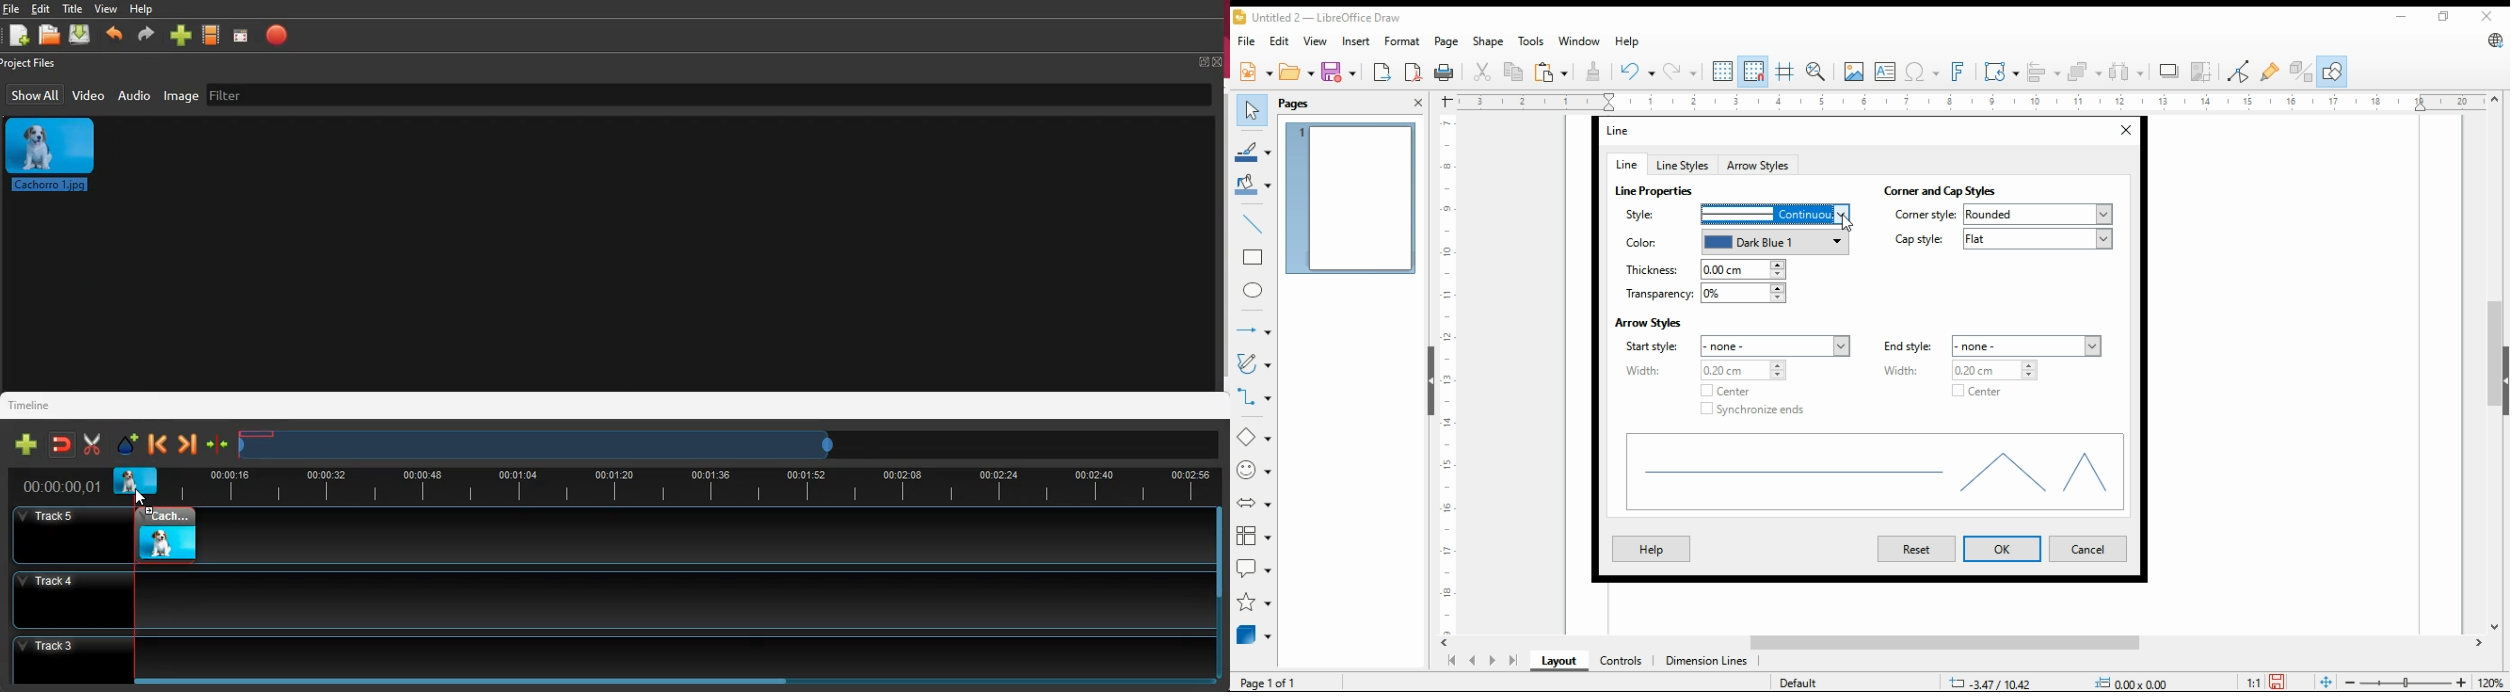 Image resolution: width=2520 pixels, height=700 pixels. What do you see at coordinates (1350, 198) in the screenshot?
I see `page 1` at bounding box center [1350, 198].